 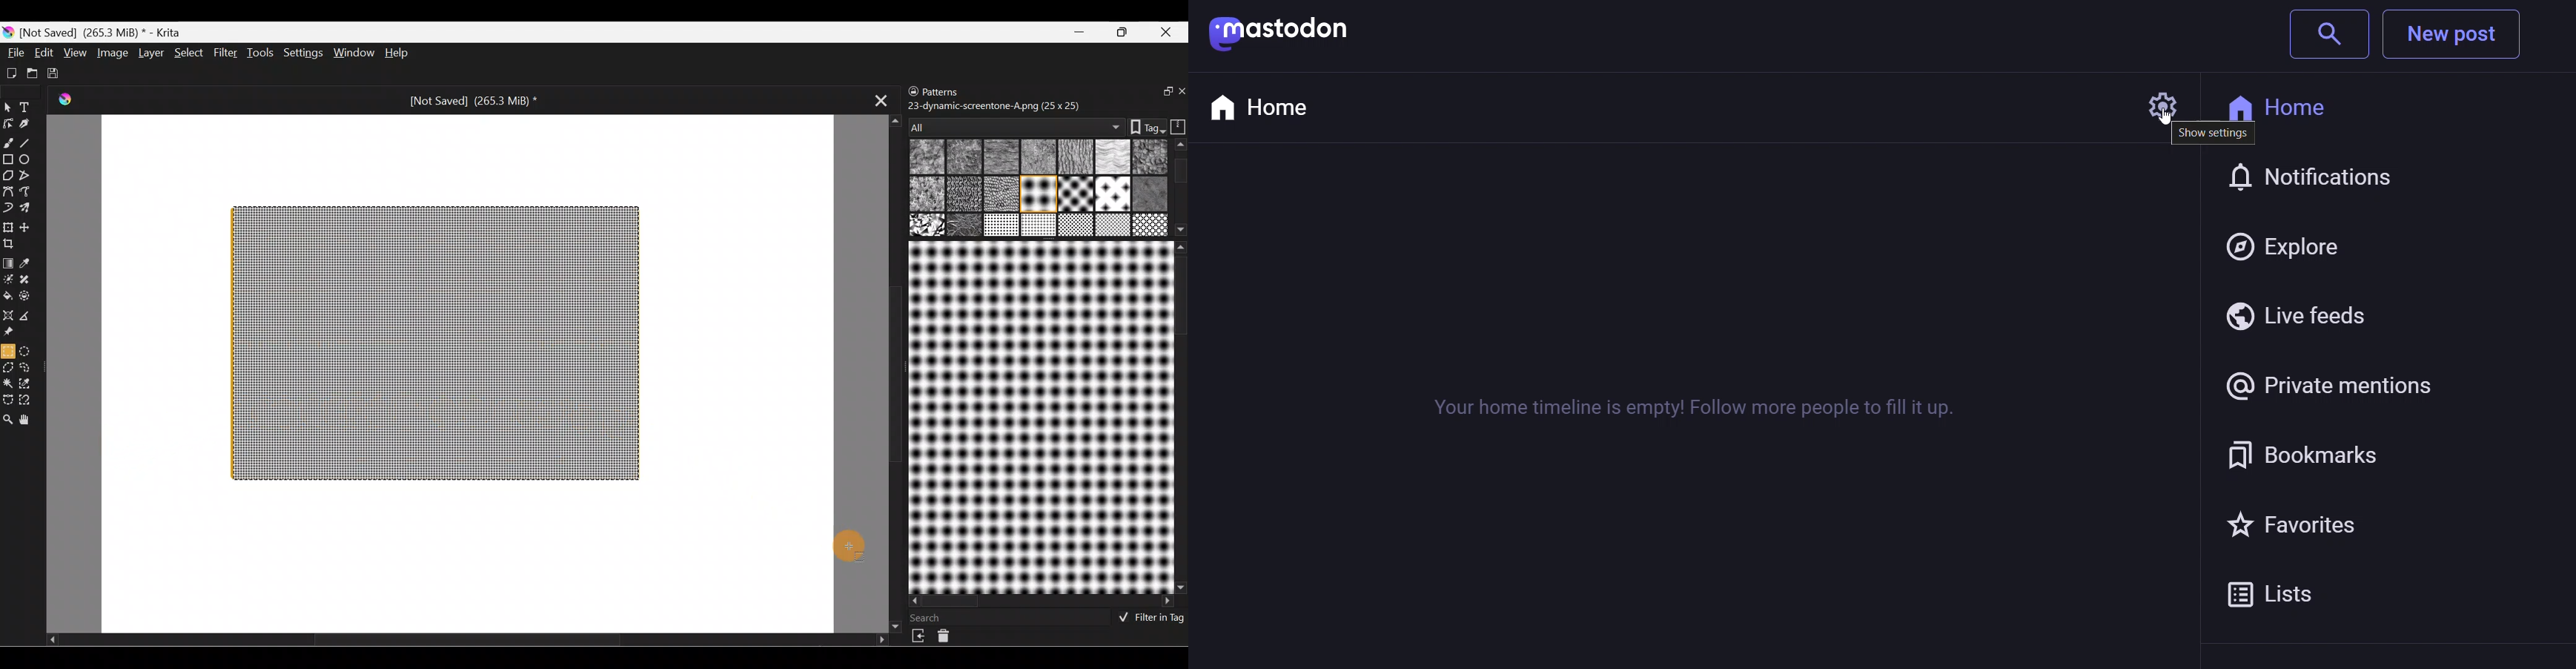 I want to click on Pan tool, so click(x=30, y=420).